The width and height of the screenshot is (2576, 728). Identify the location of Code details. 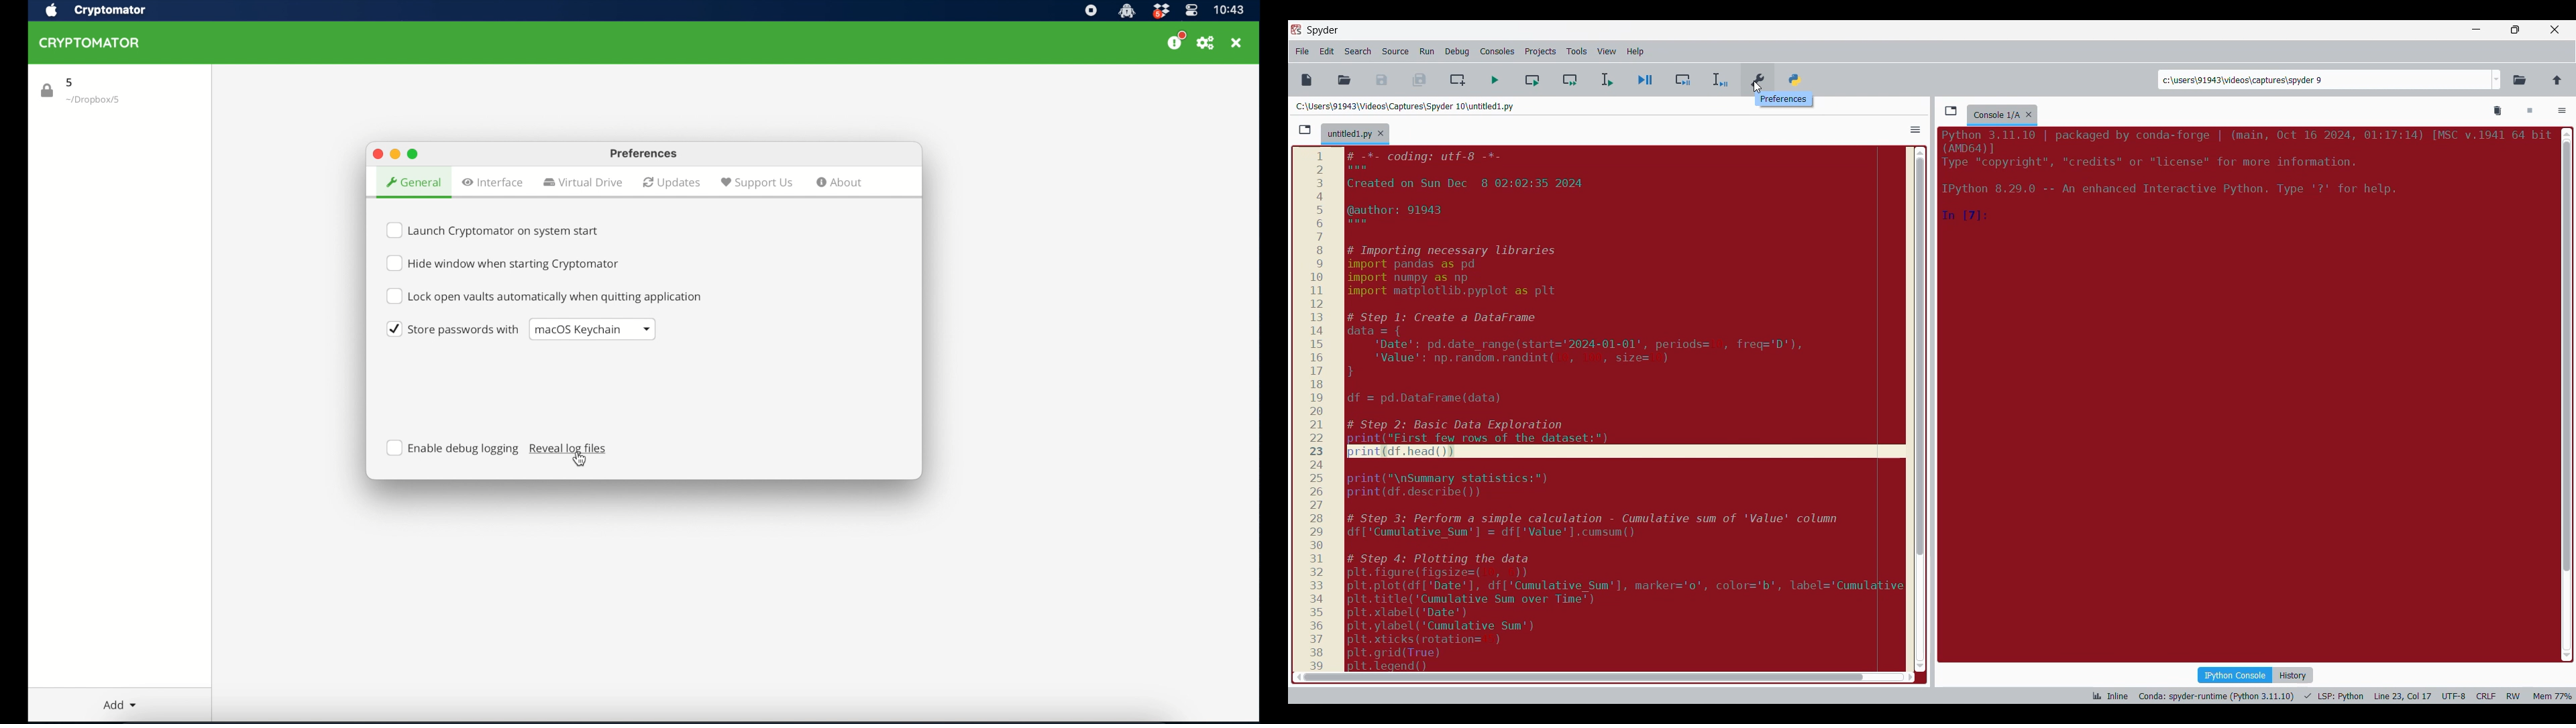
(2330, 696).